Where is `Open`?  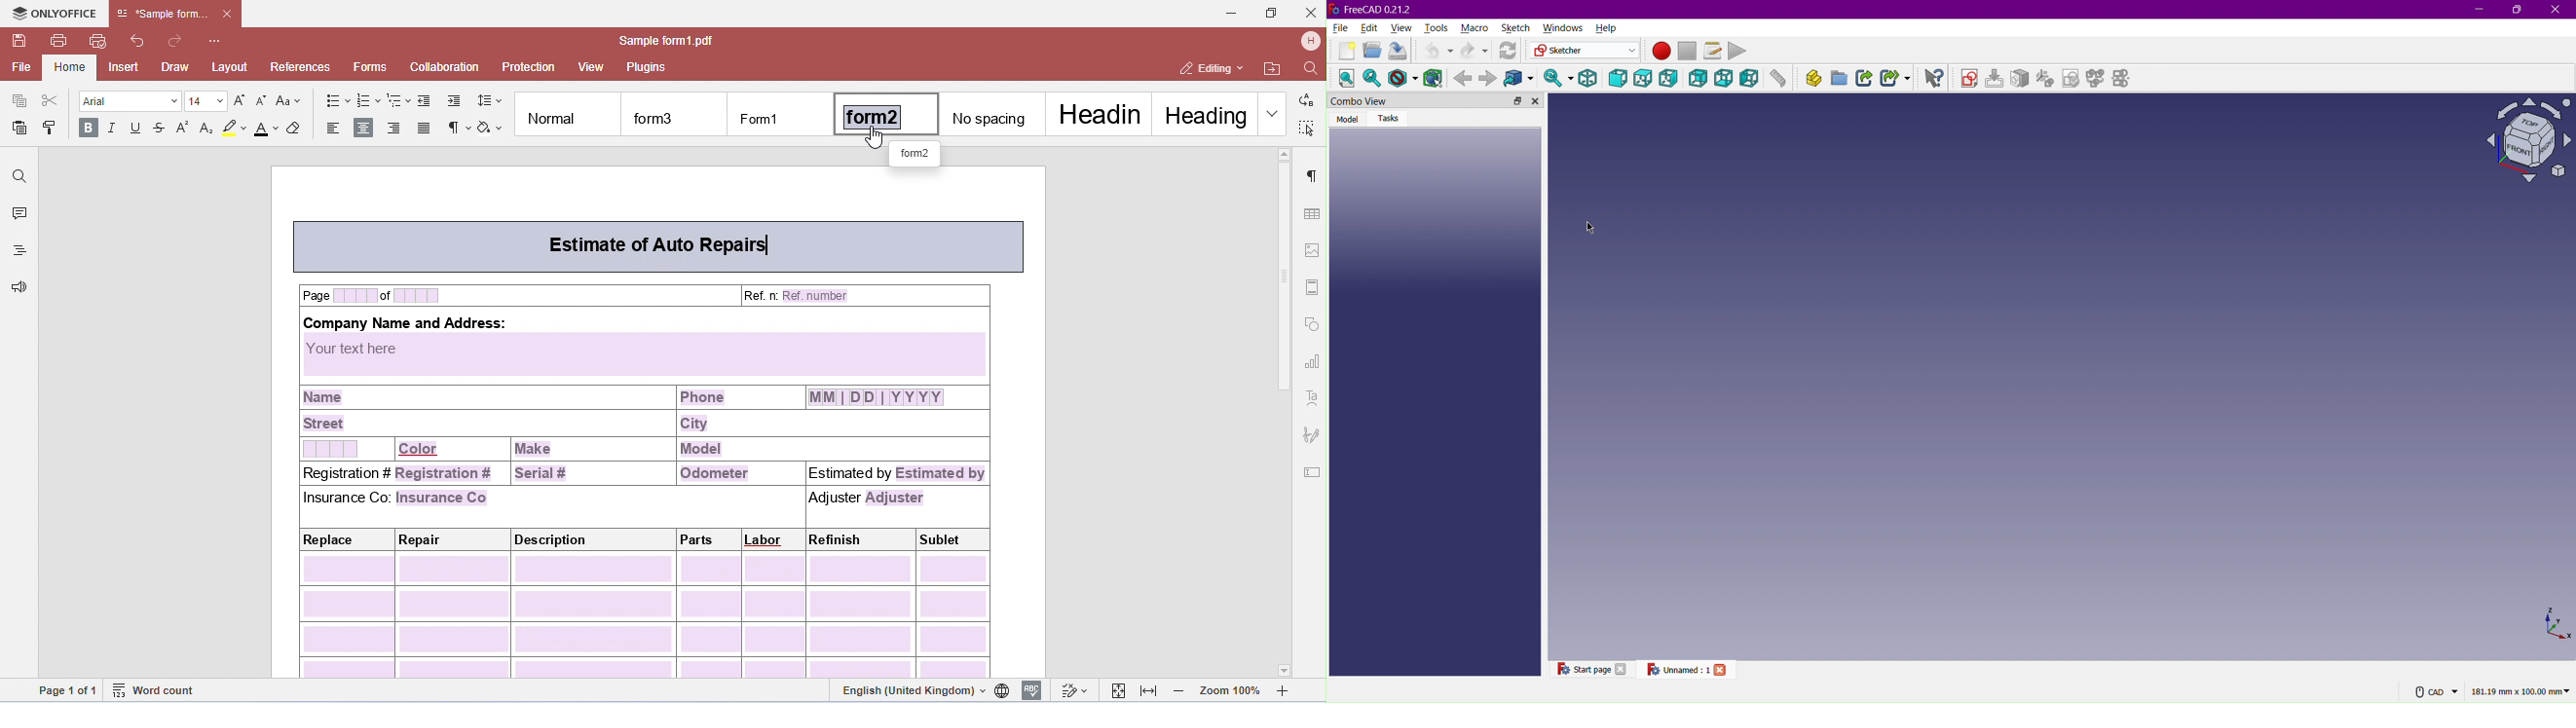 Open is located at coordinates (1373, 50).